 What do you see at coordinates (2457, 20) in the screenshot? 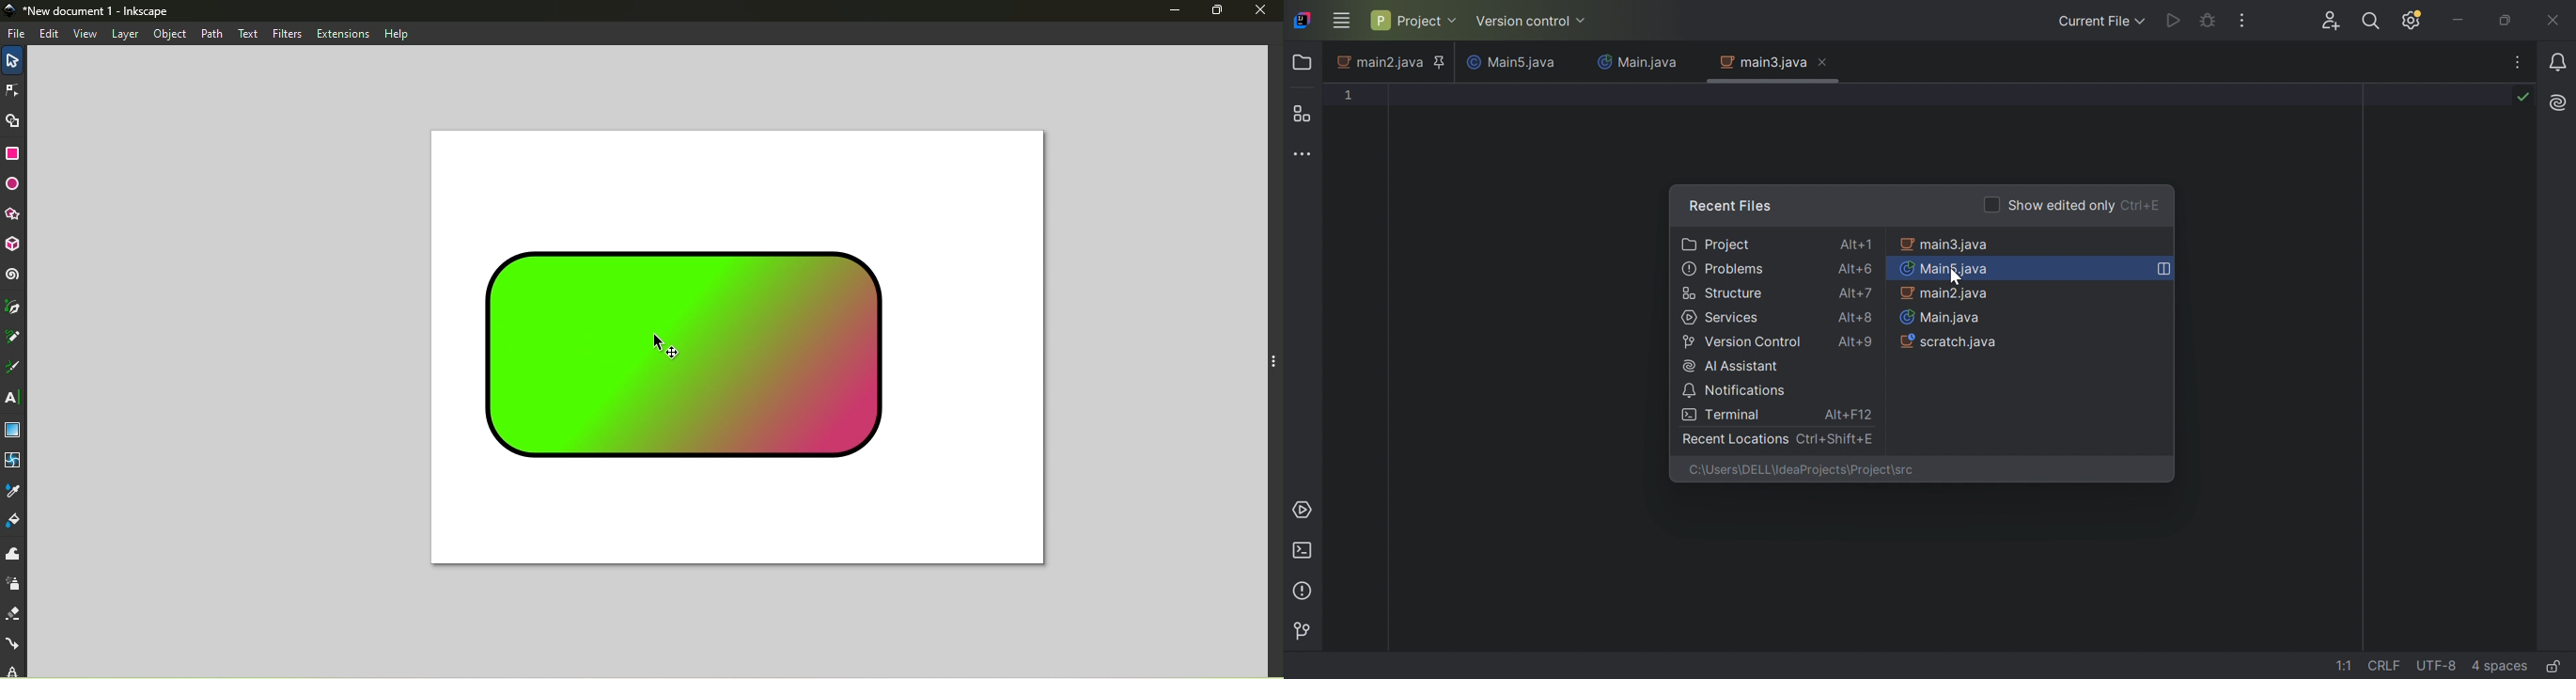
I see `Minimize` at bounding box center [2457, 20].